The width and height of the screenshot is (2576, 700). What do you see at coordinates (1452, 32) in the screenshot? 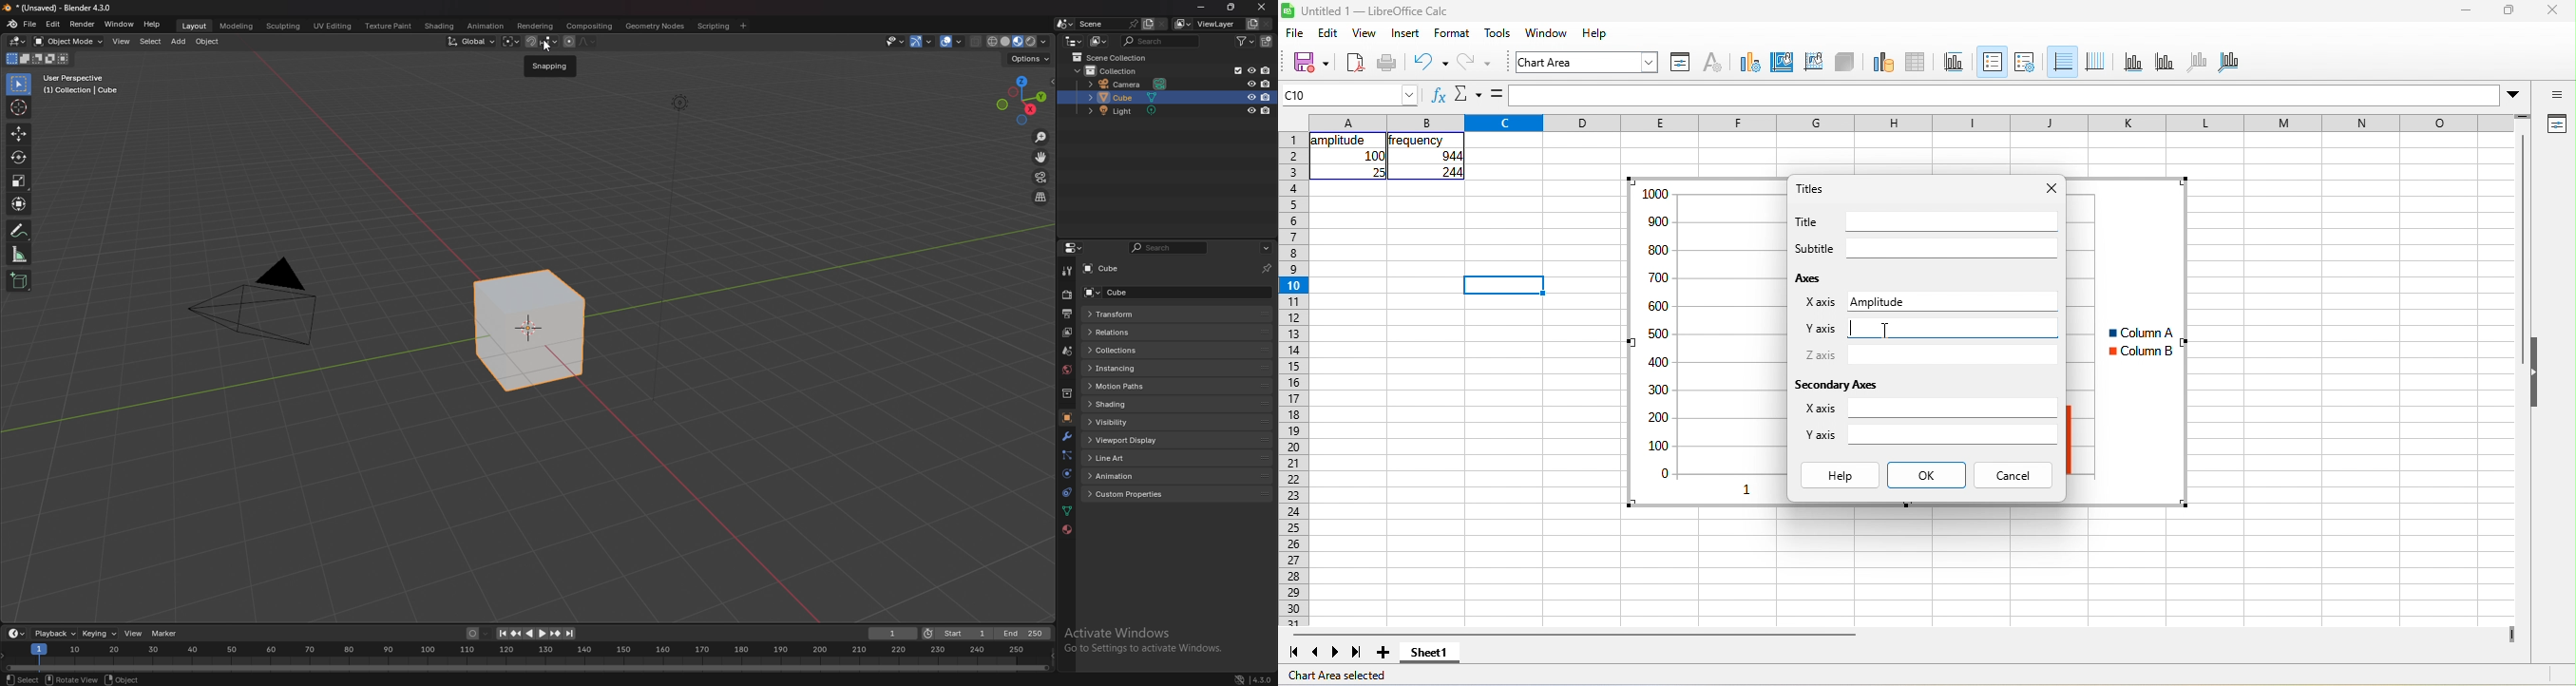
I see `format` at bounding box center [1452, 32].